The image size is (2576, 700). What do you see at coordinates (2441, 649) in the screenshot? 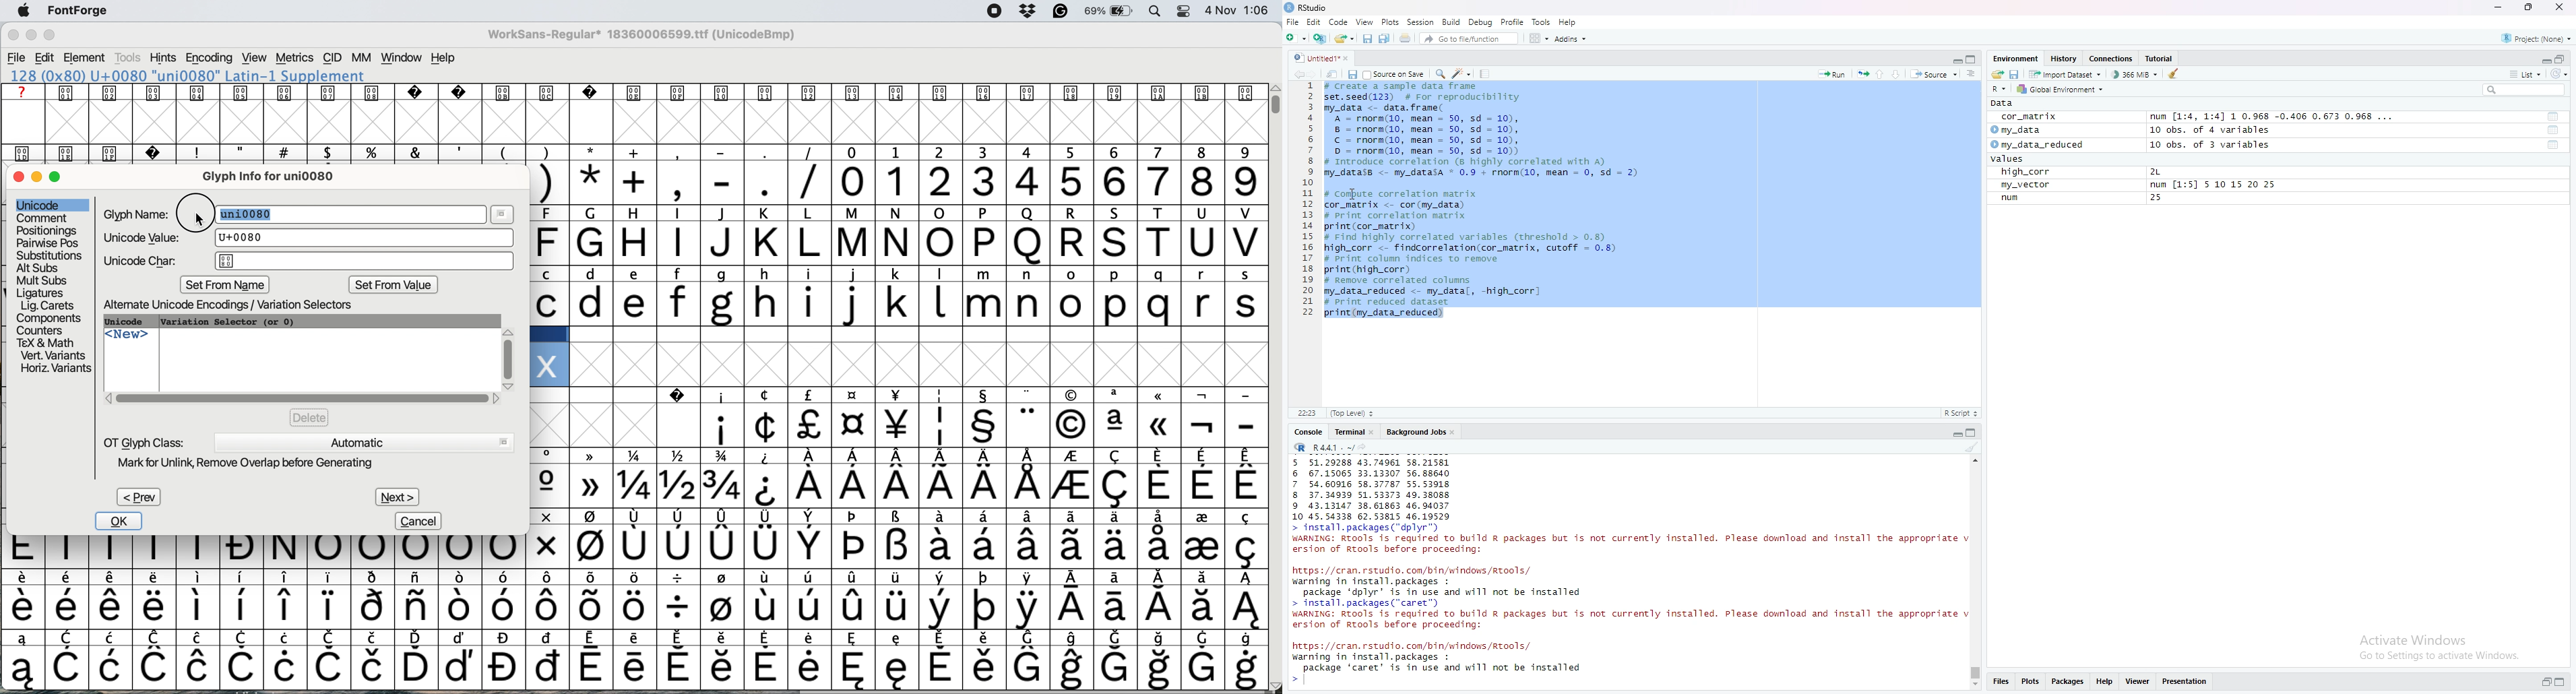
I see `Activate Windows
Go to Settings to activate Windows.` at bounding box center [2441, 649].